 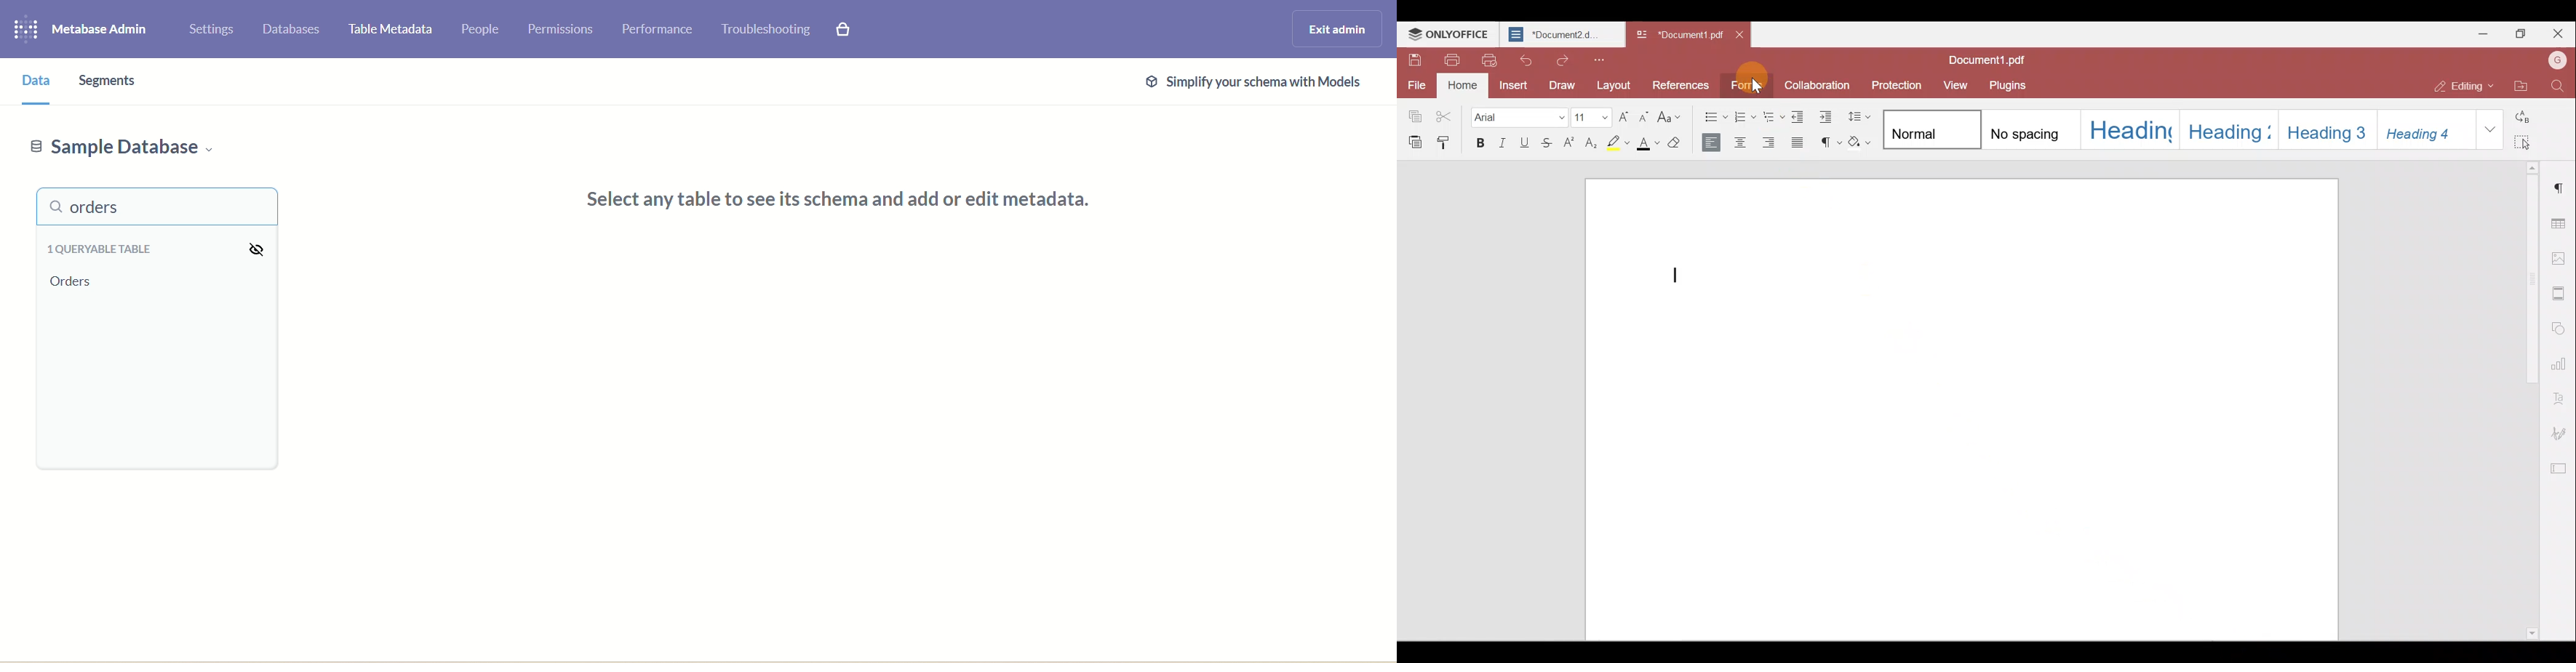 I want to click on Find, so click(x=2557, y=88).